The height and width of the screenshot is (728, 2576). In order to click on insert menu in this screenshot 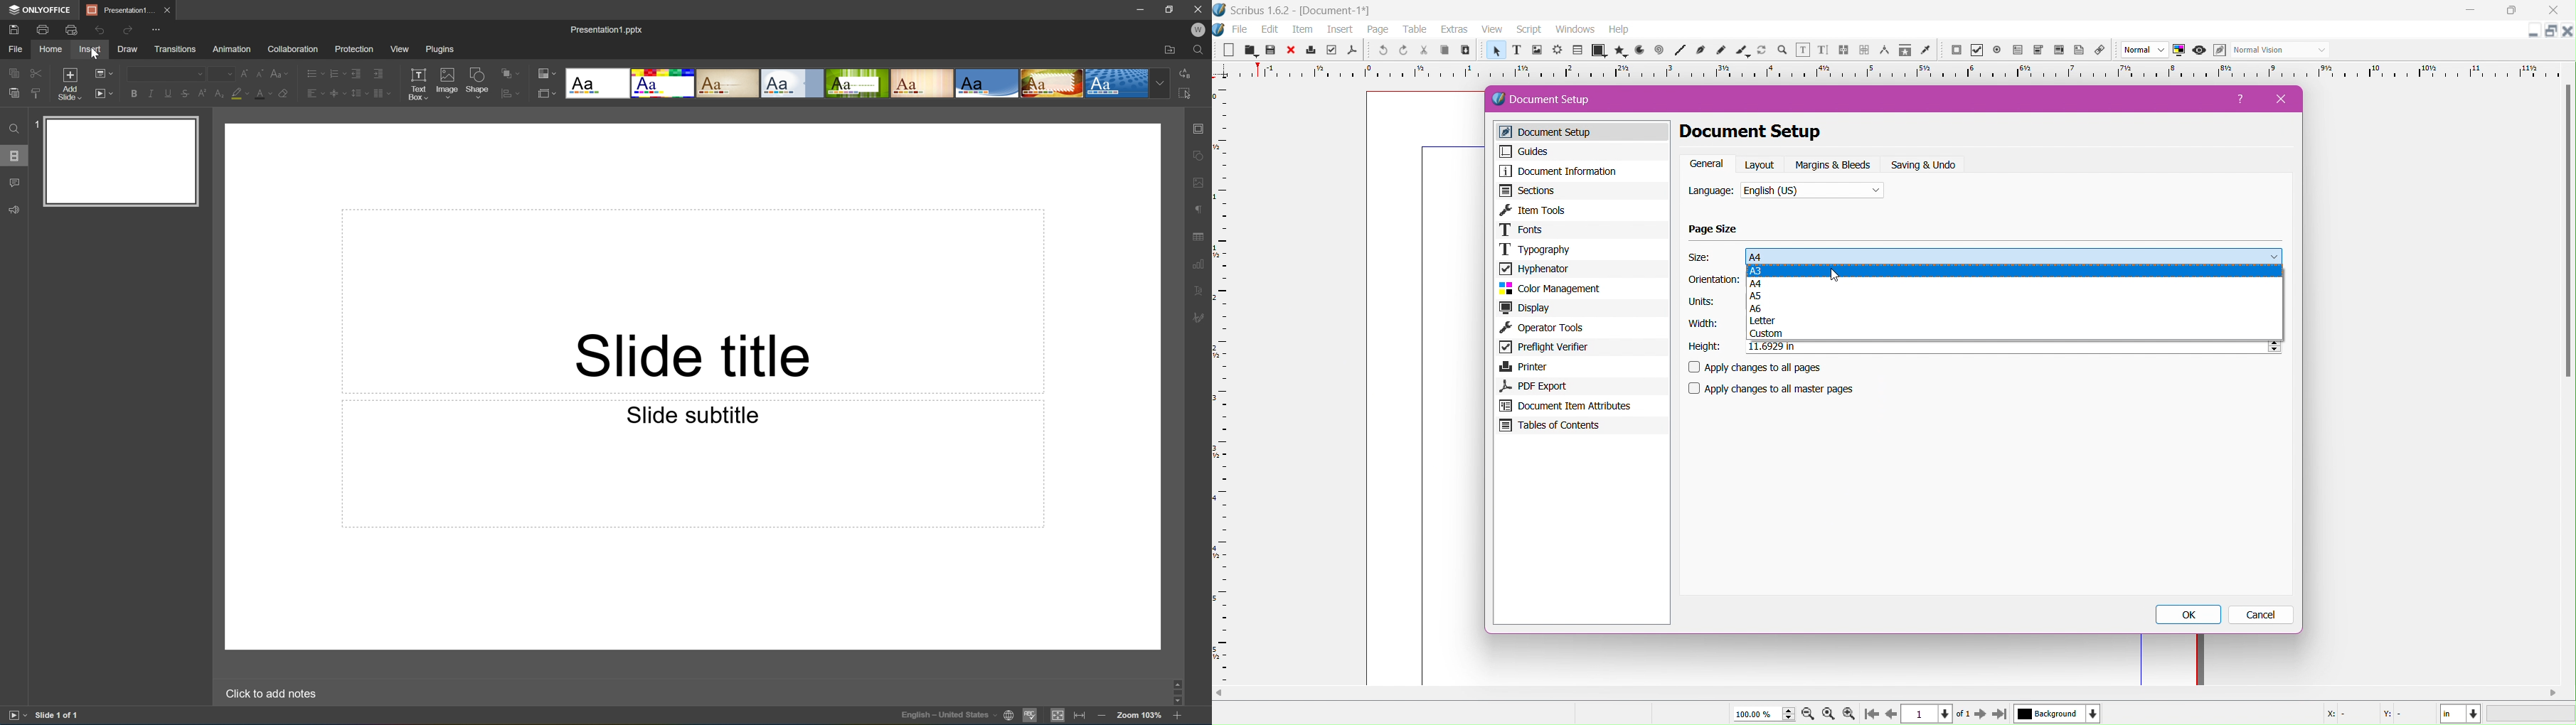, I will do `click(1340, 31)`.